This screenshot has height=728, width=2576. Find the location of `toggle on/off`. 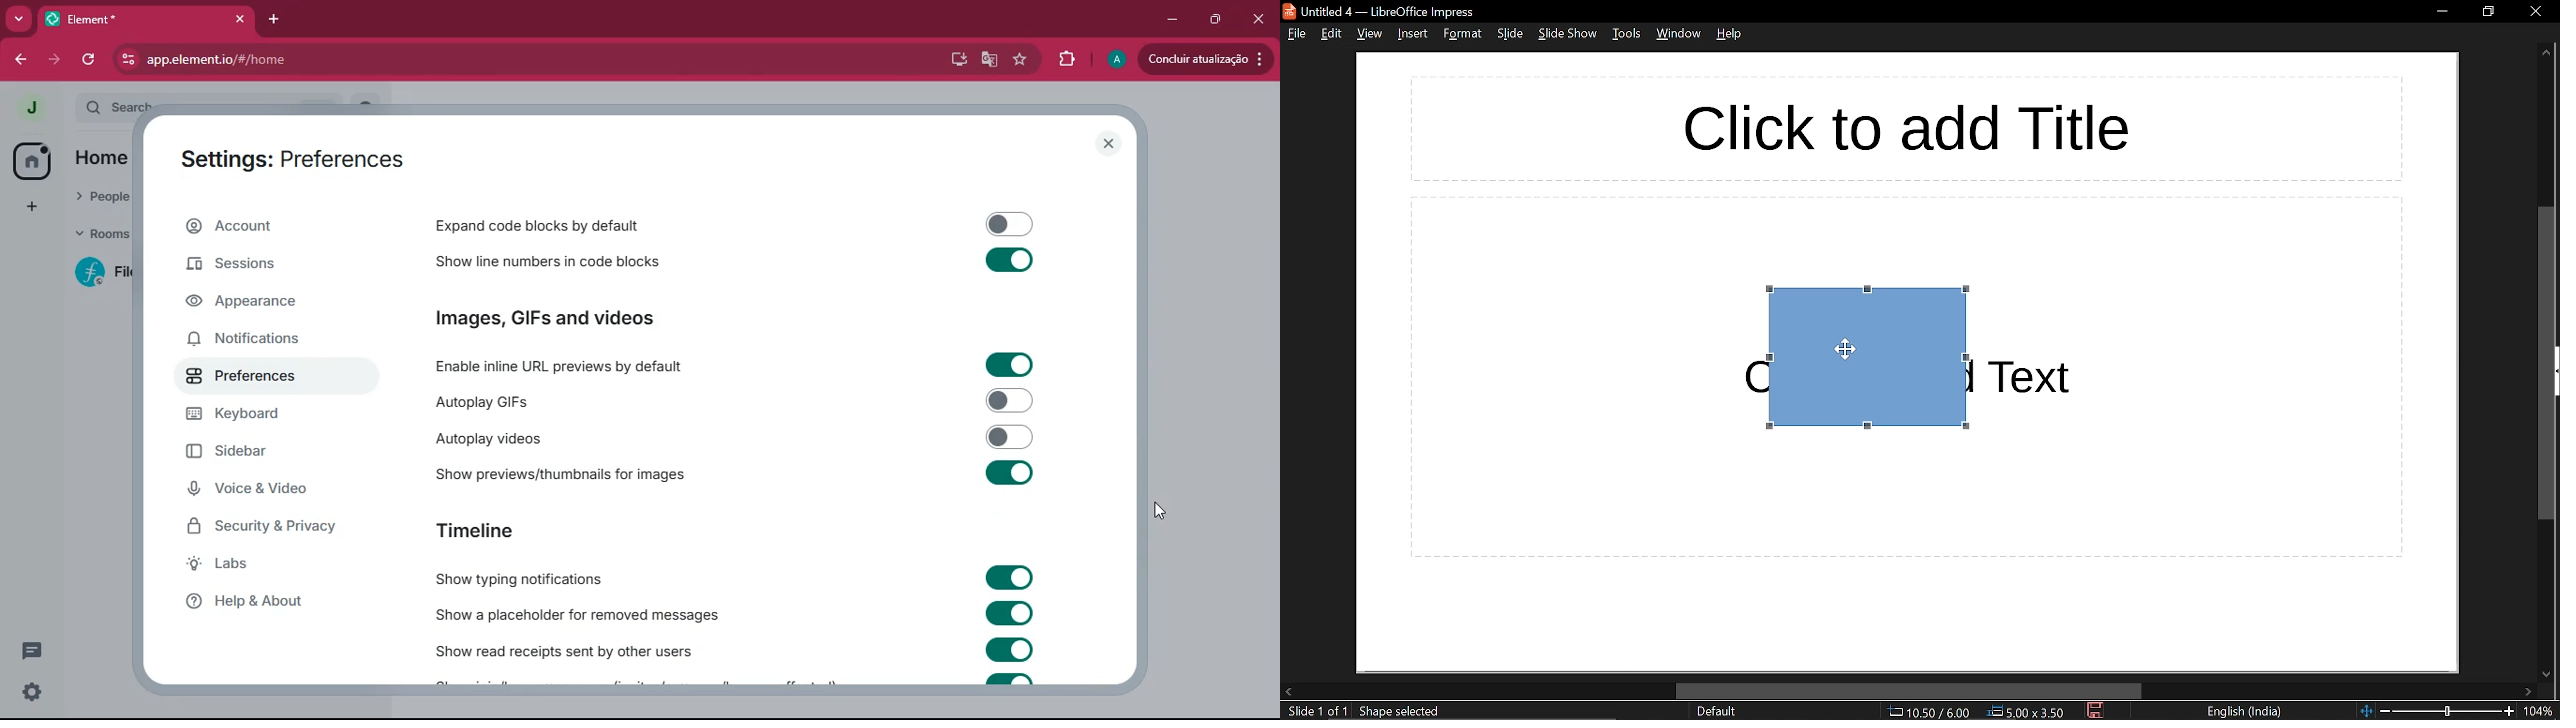

toggle on/off is located at coordinates (1011, 437).